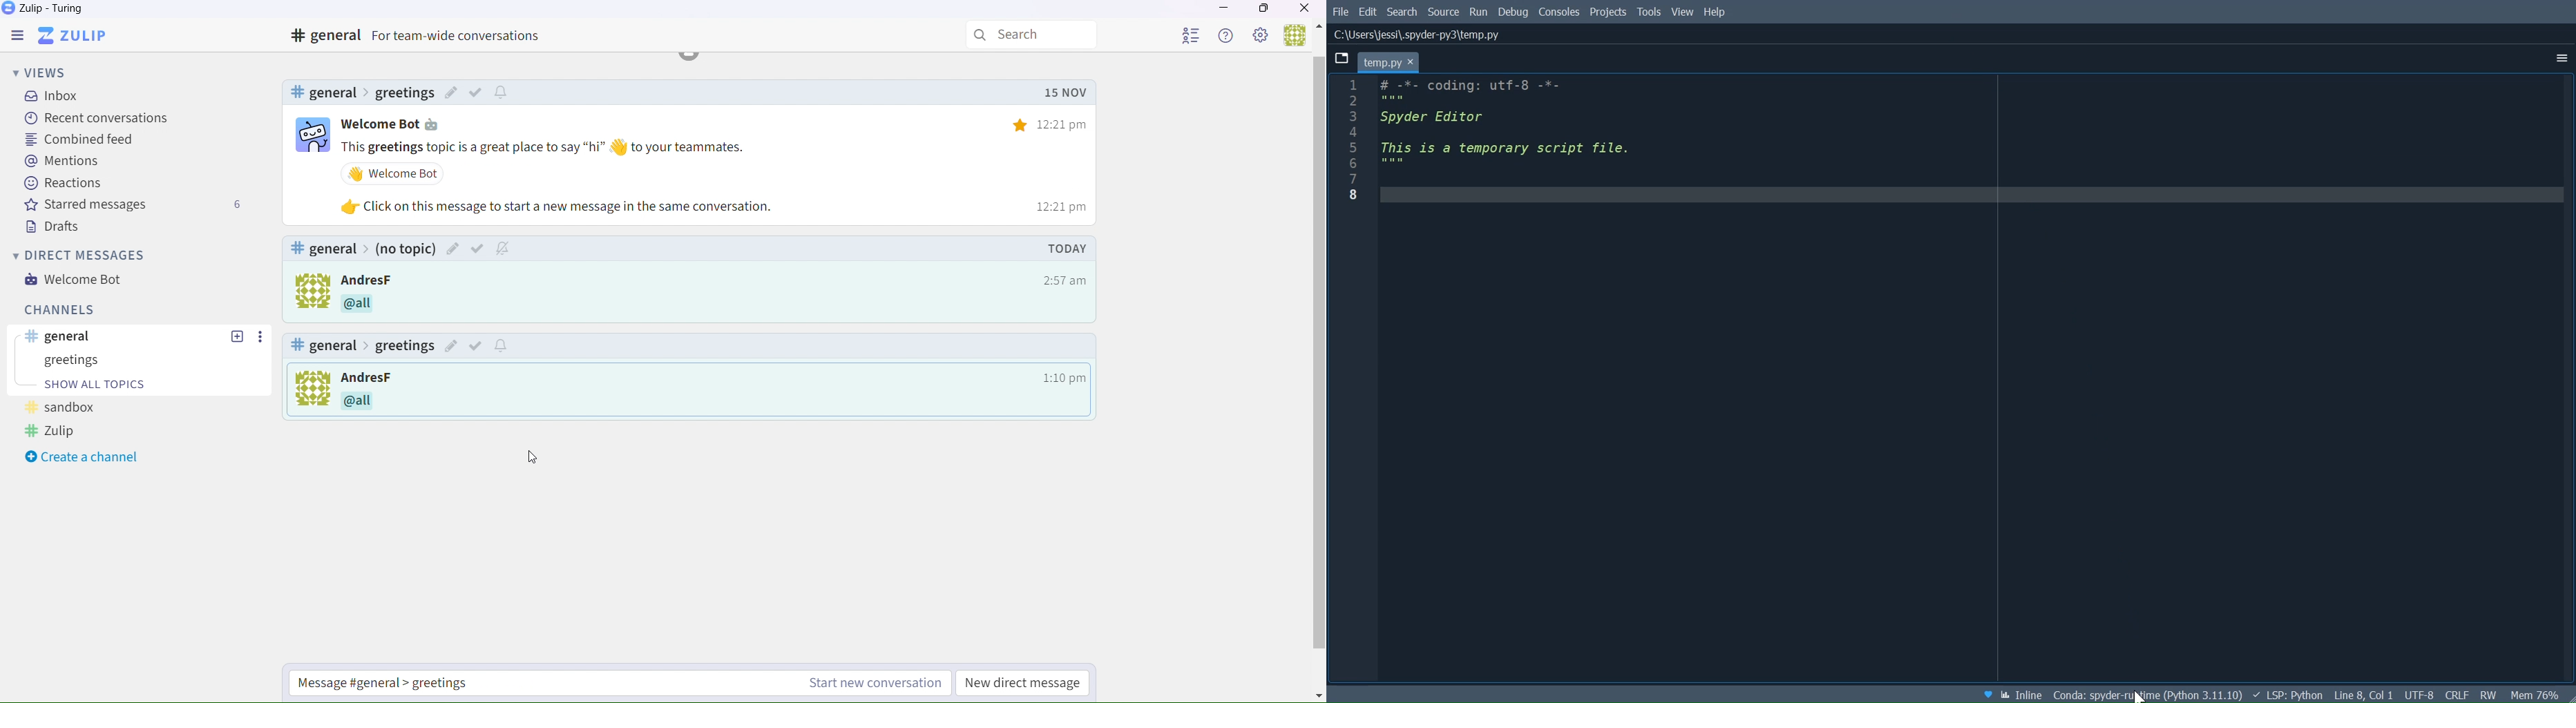 The height and width of the screenshot is (728, 2576). I want to click on File Path, so click(1419, 34).